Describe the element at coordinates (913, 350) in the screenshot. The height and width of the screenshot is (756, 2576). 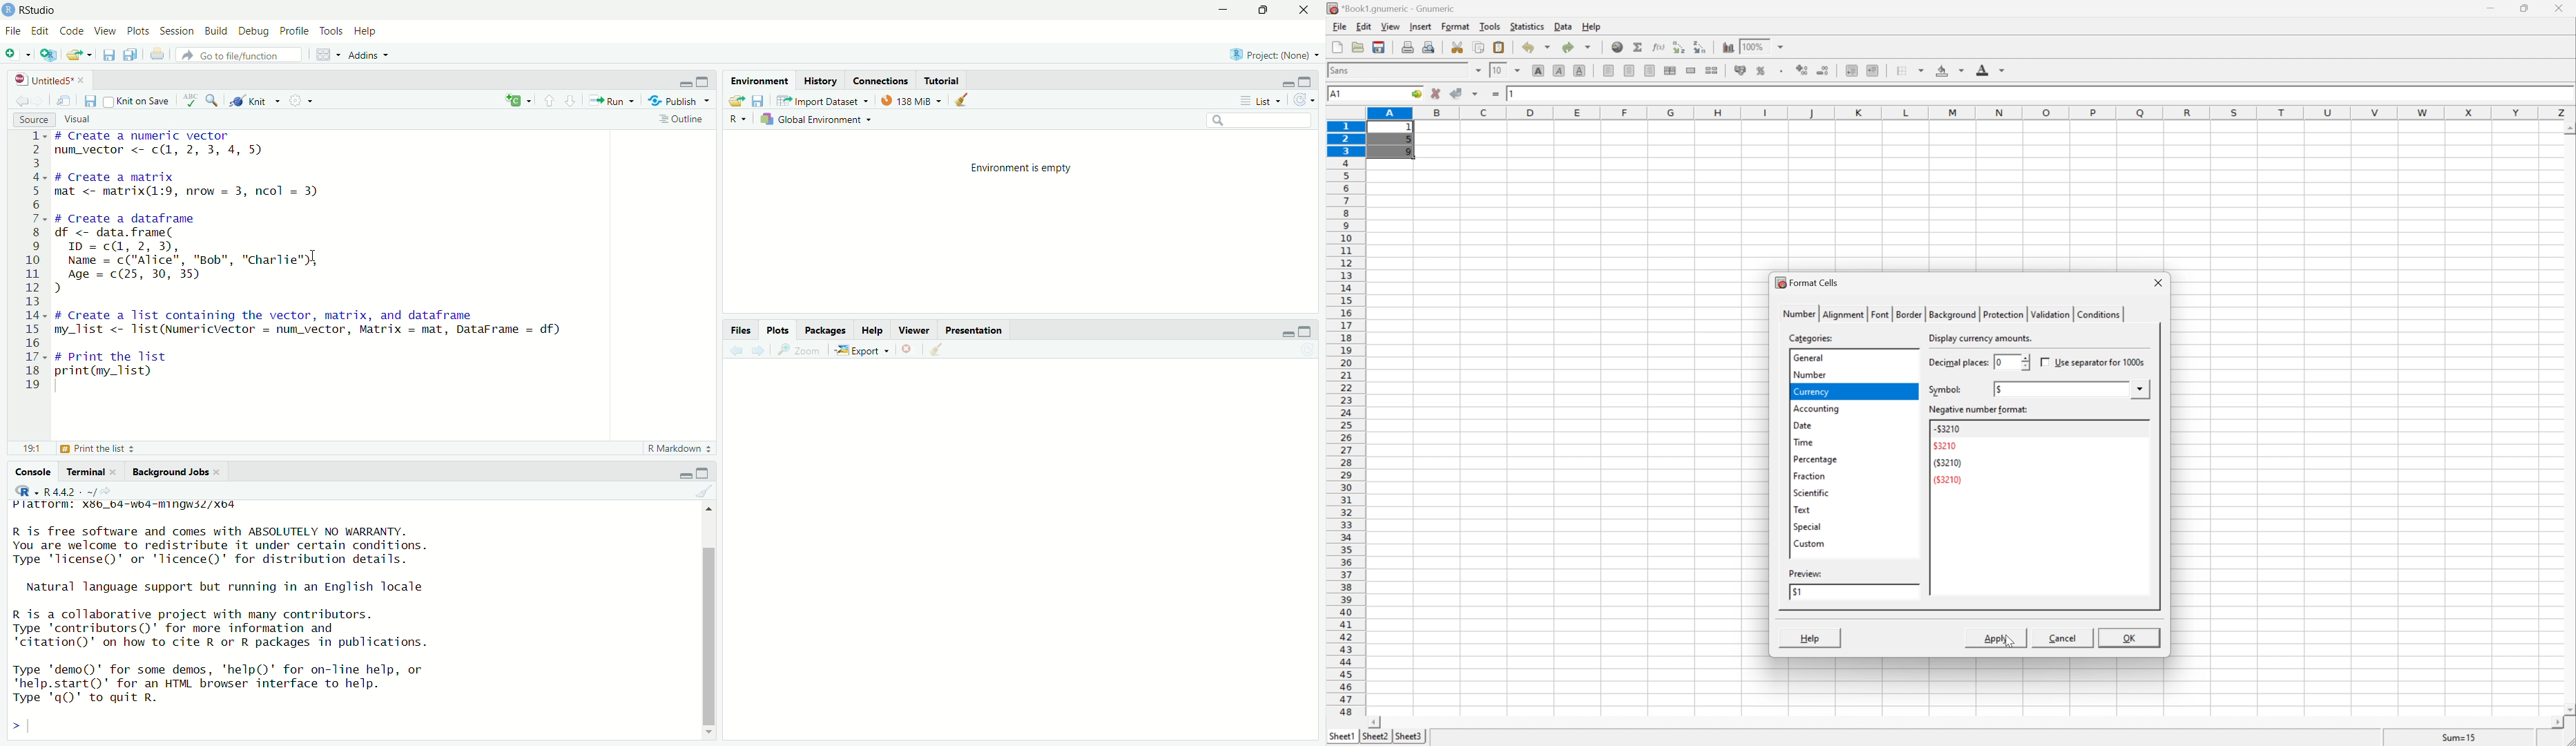
I see `close` at that location.